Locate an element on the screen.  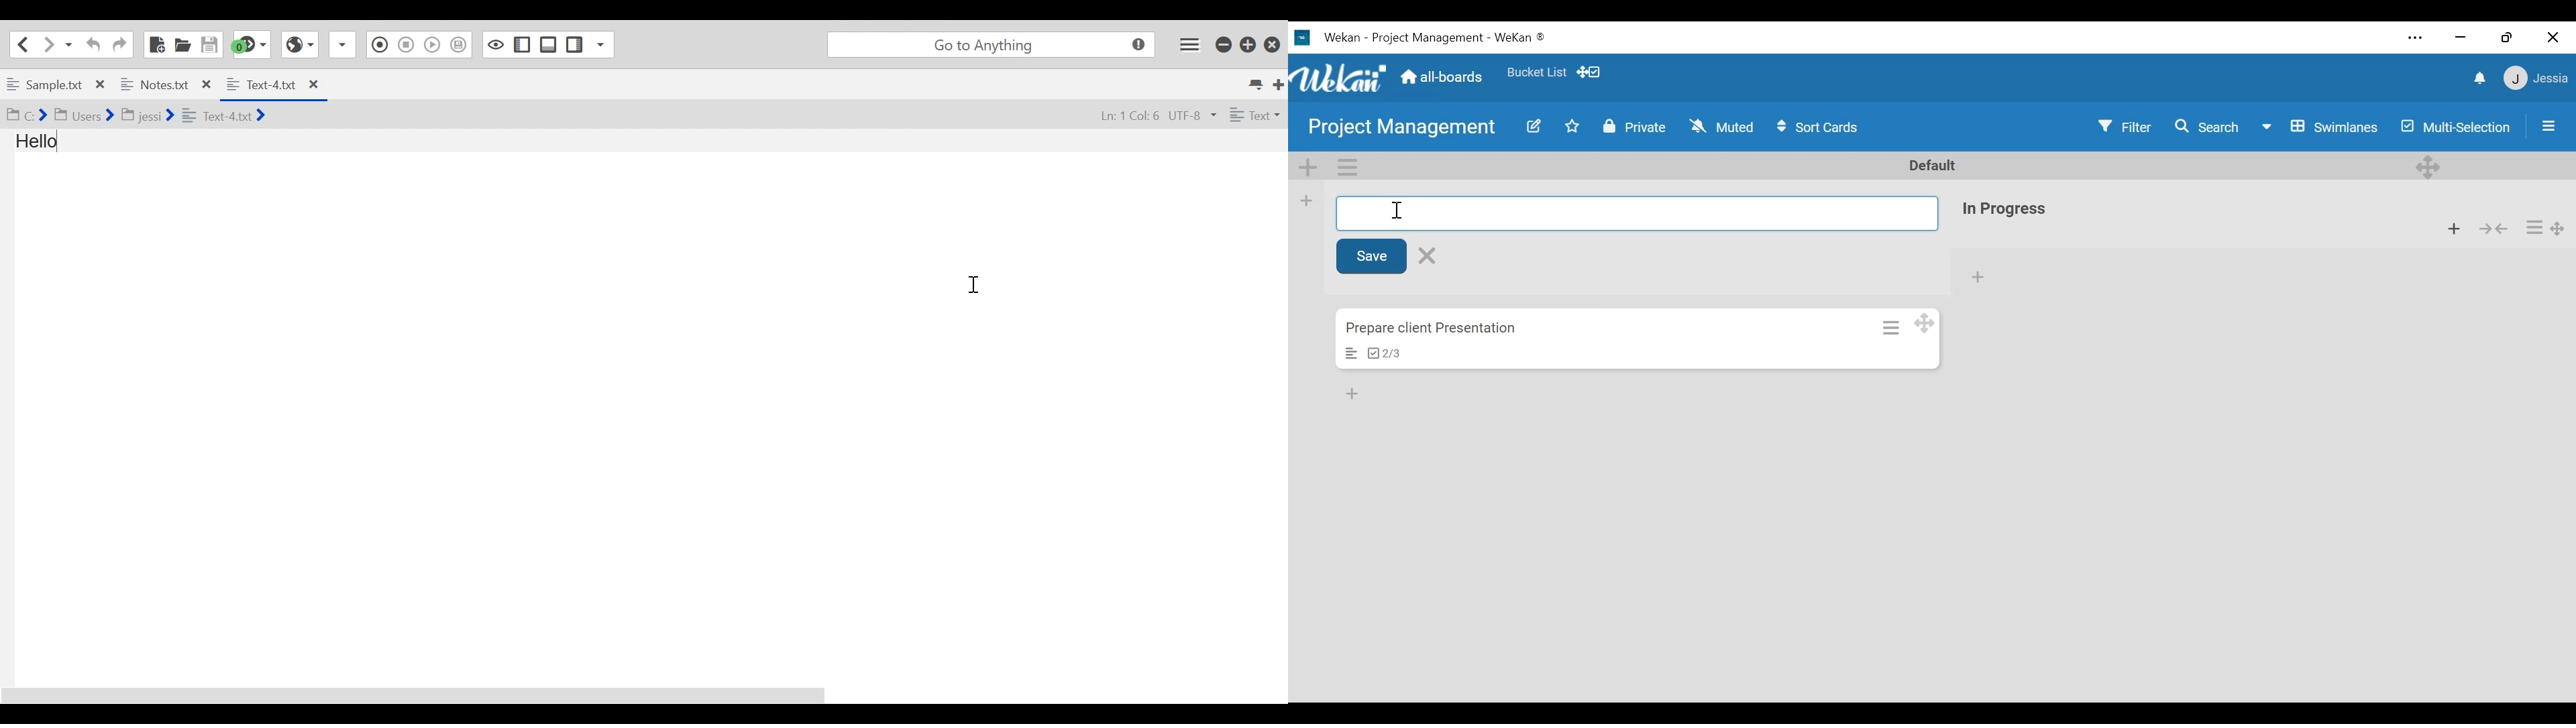
View in Browser is located at coordinates (300, 44).